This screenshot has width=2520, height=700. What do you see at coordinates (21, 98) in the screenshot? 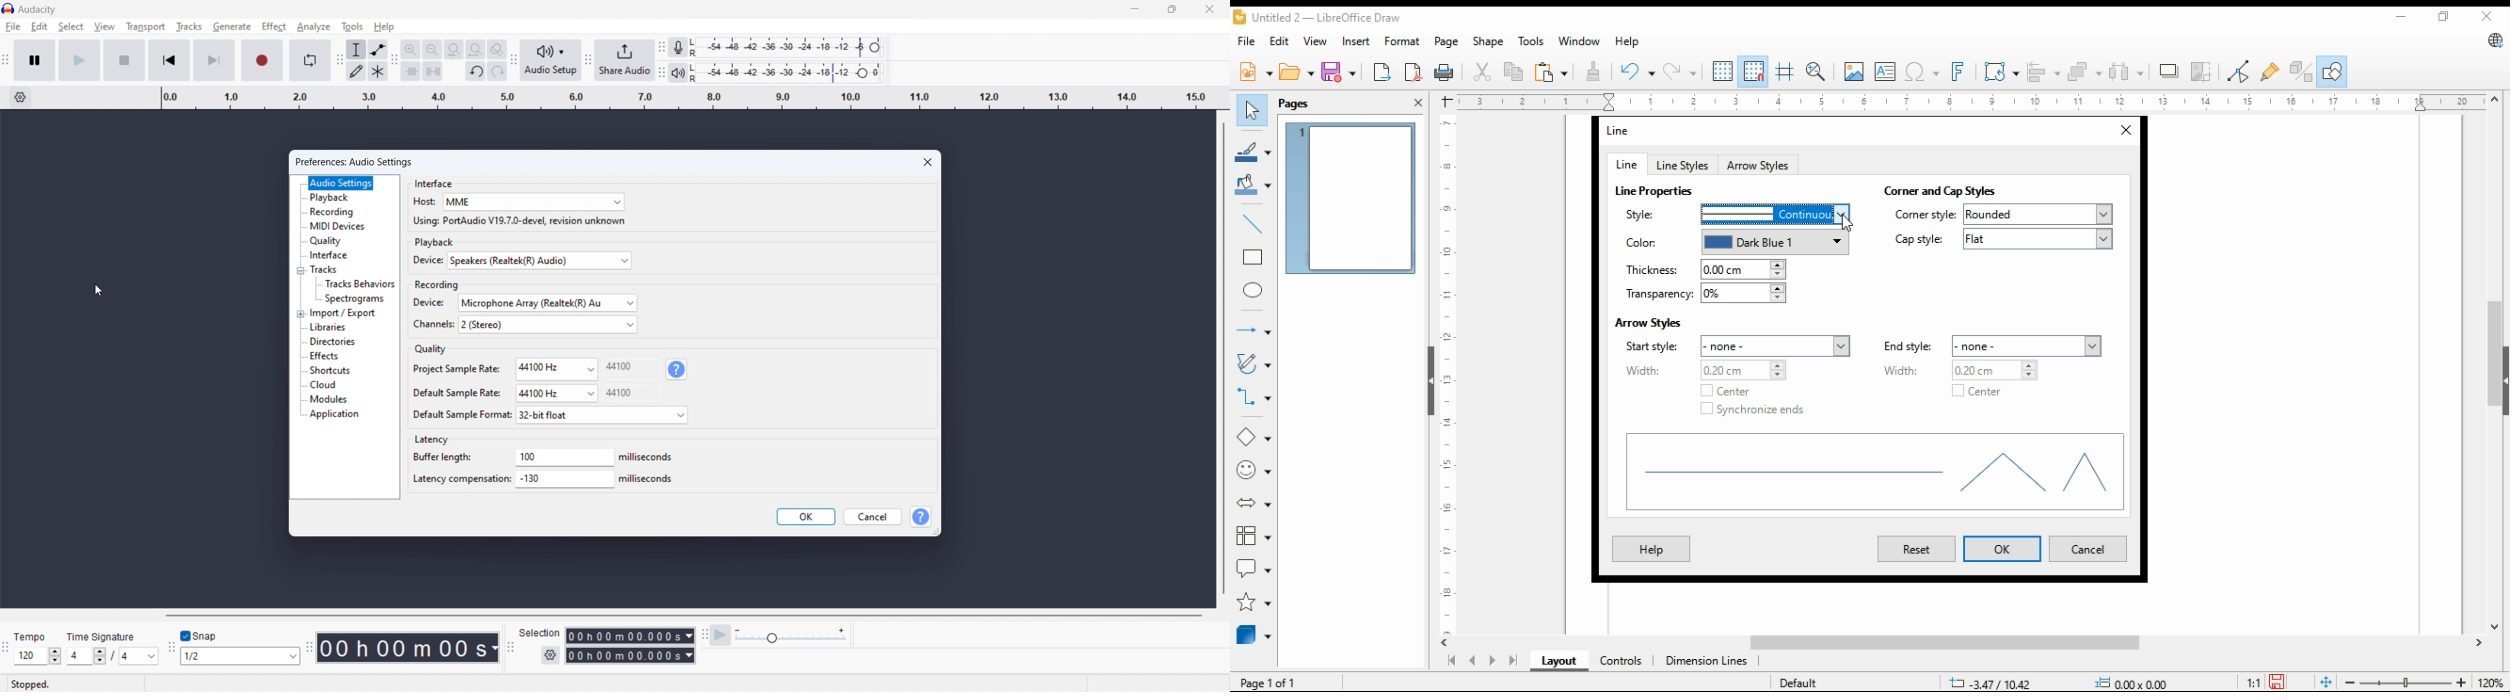
I see `timeline settings` at bounding box center [21, 98].